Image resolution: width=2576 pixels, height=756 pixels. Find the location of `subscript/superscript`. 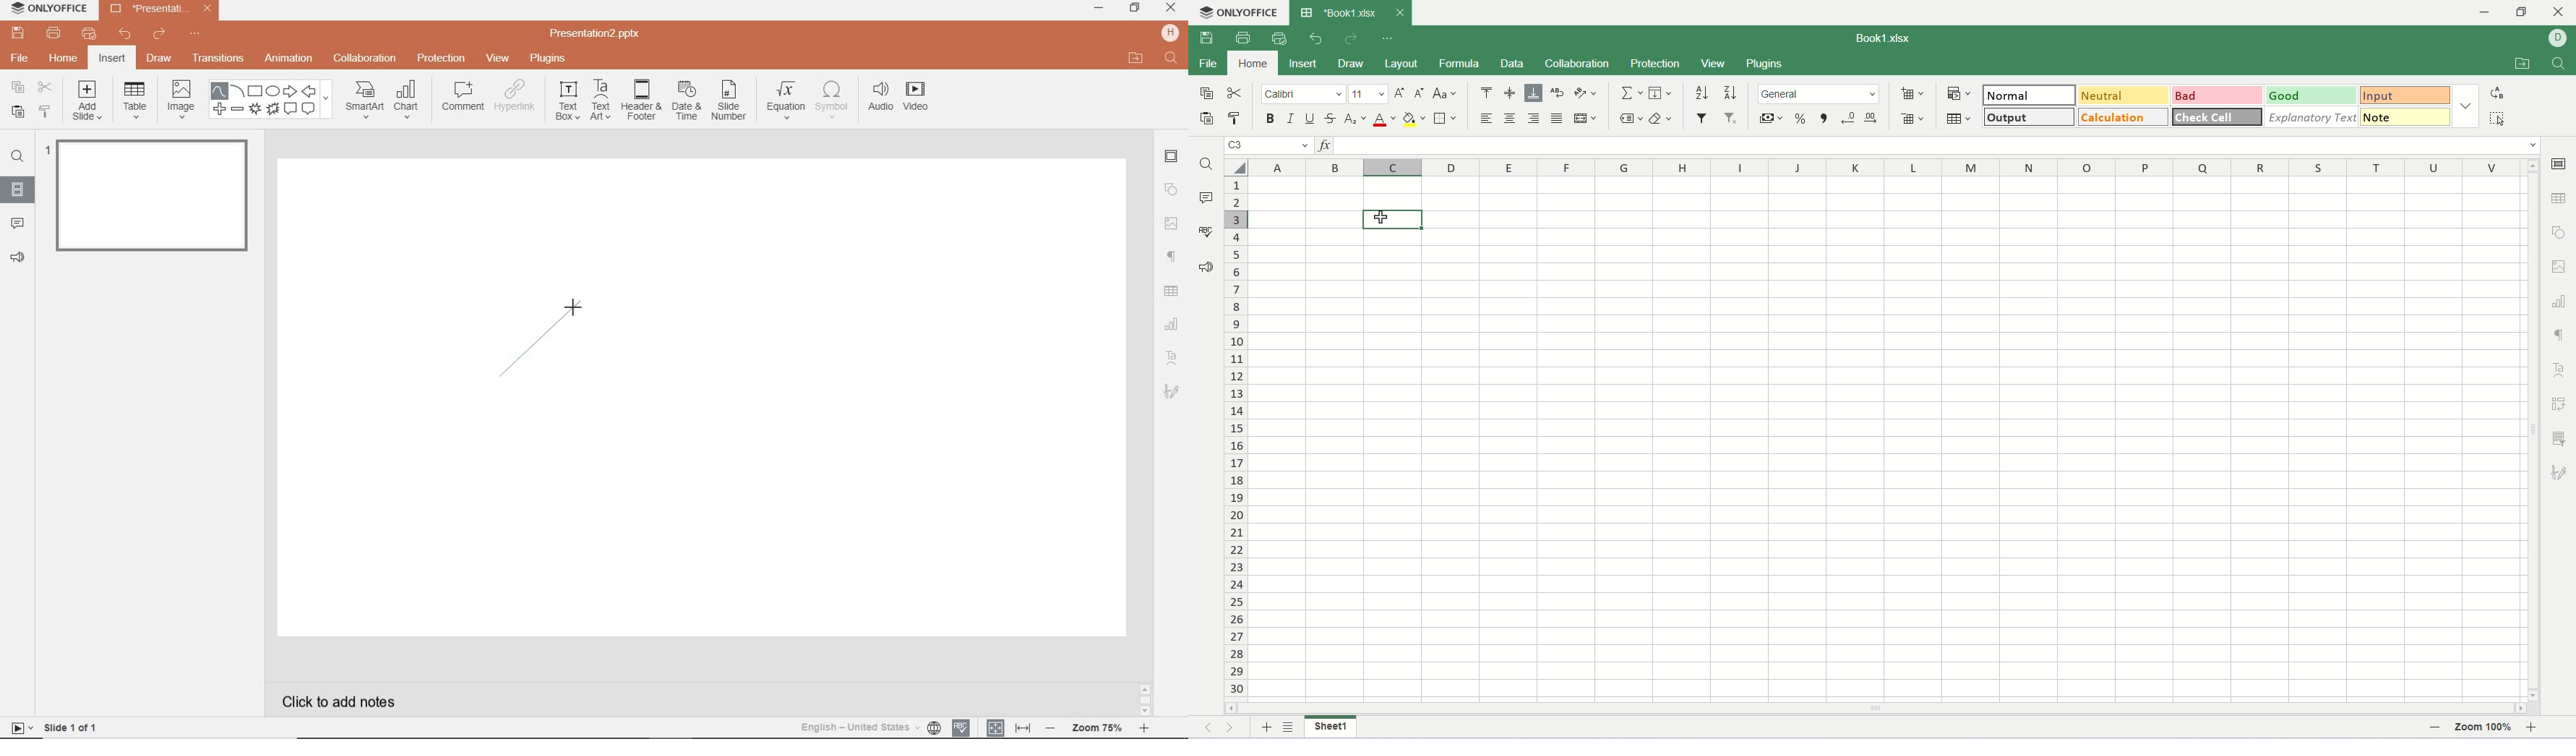

subscript/superscript is located at coordinates (1353, 119).